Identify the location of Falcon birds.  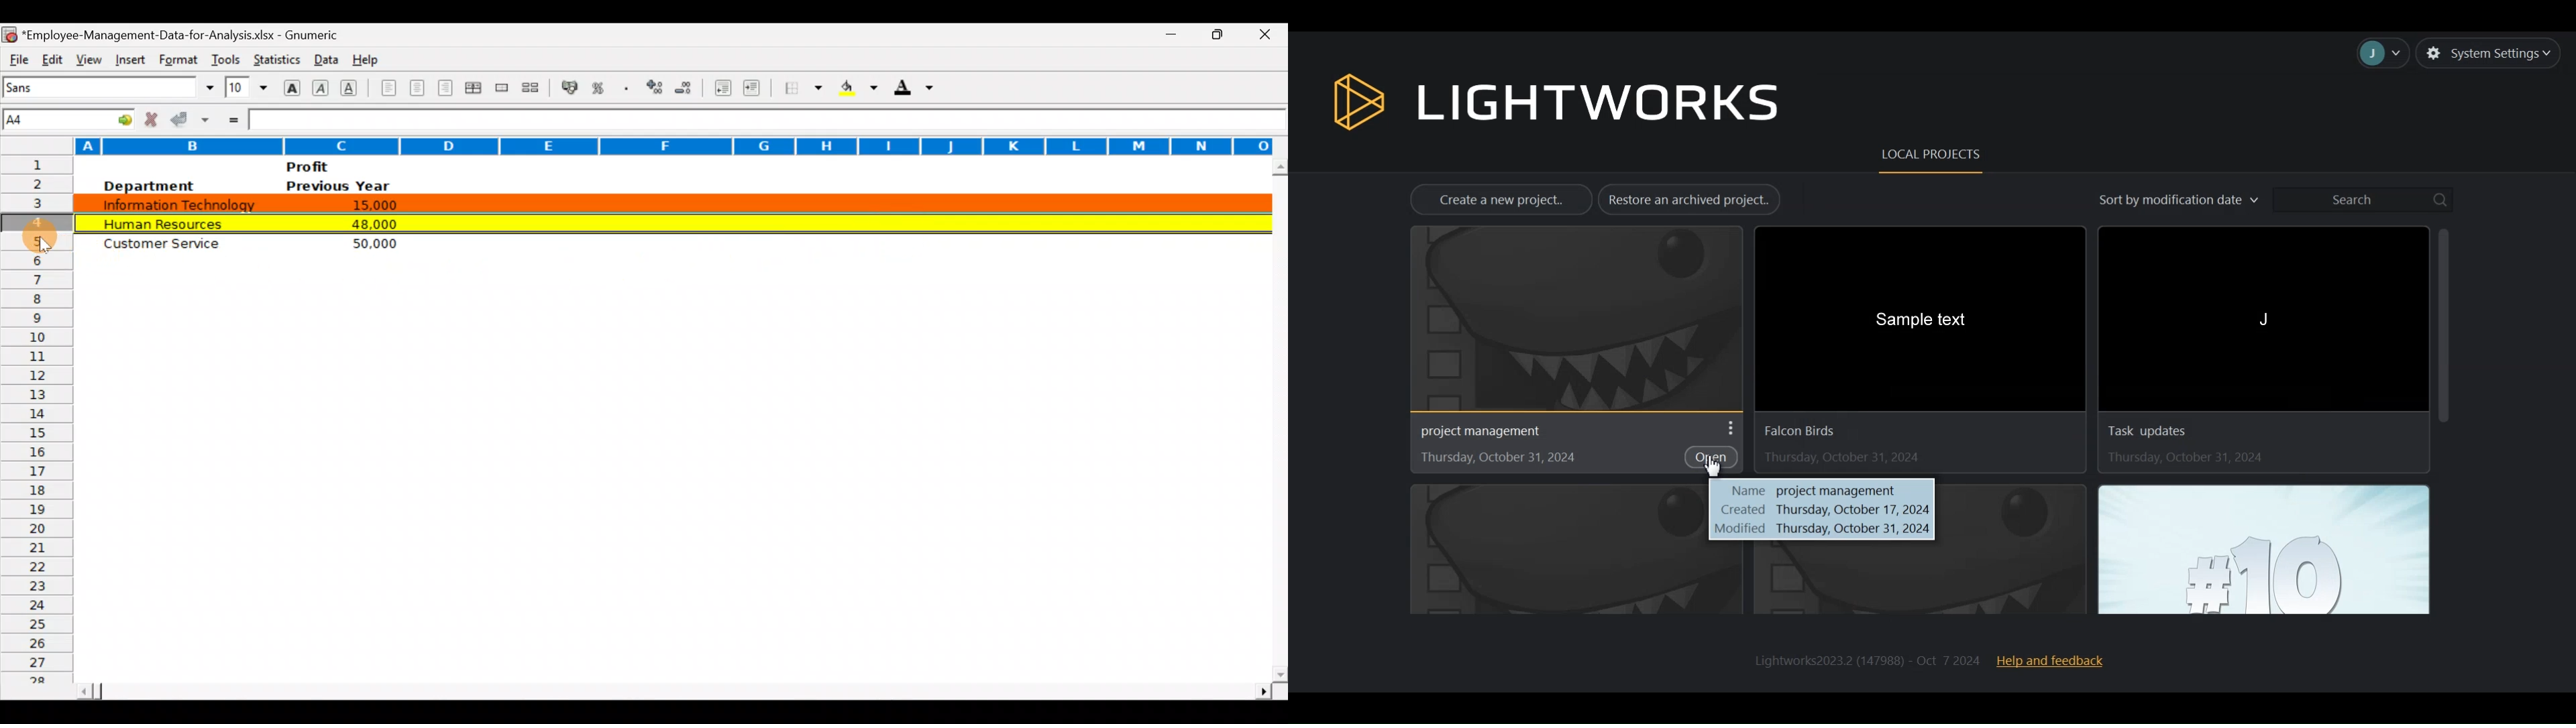
(1802, 430).